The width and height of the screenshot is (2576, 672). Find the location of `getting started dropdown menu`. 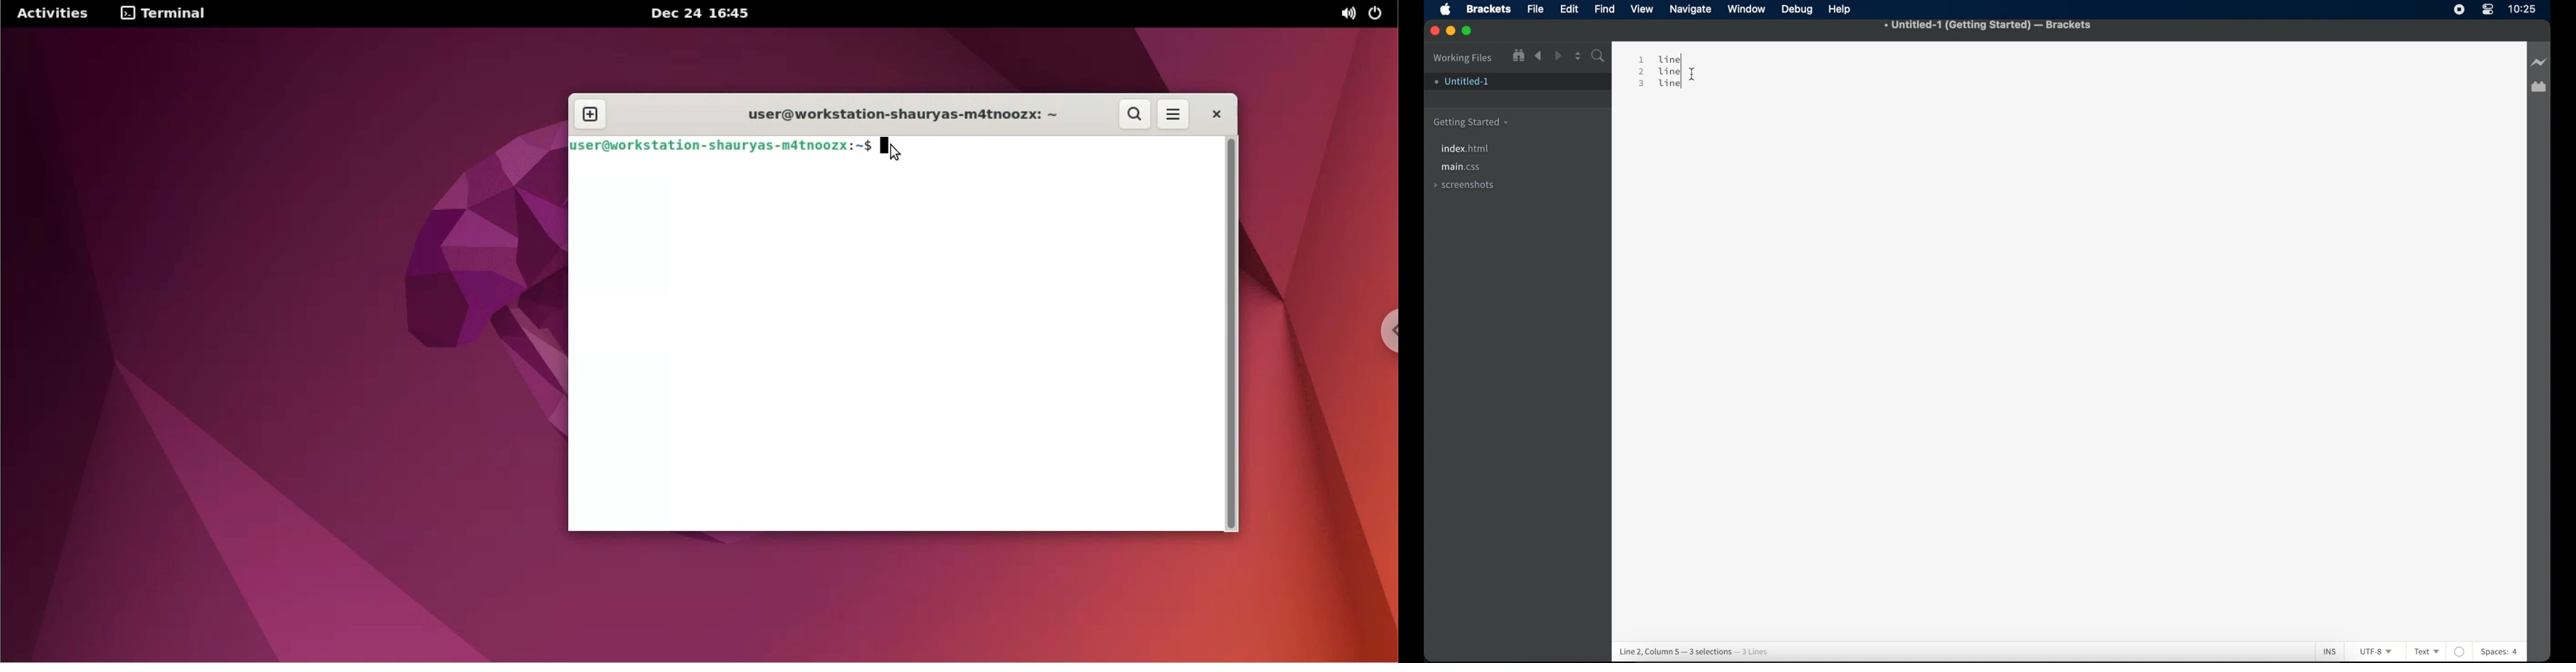

getting started dropdown menu is located at coordinates (1471, 123).